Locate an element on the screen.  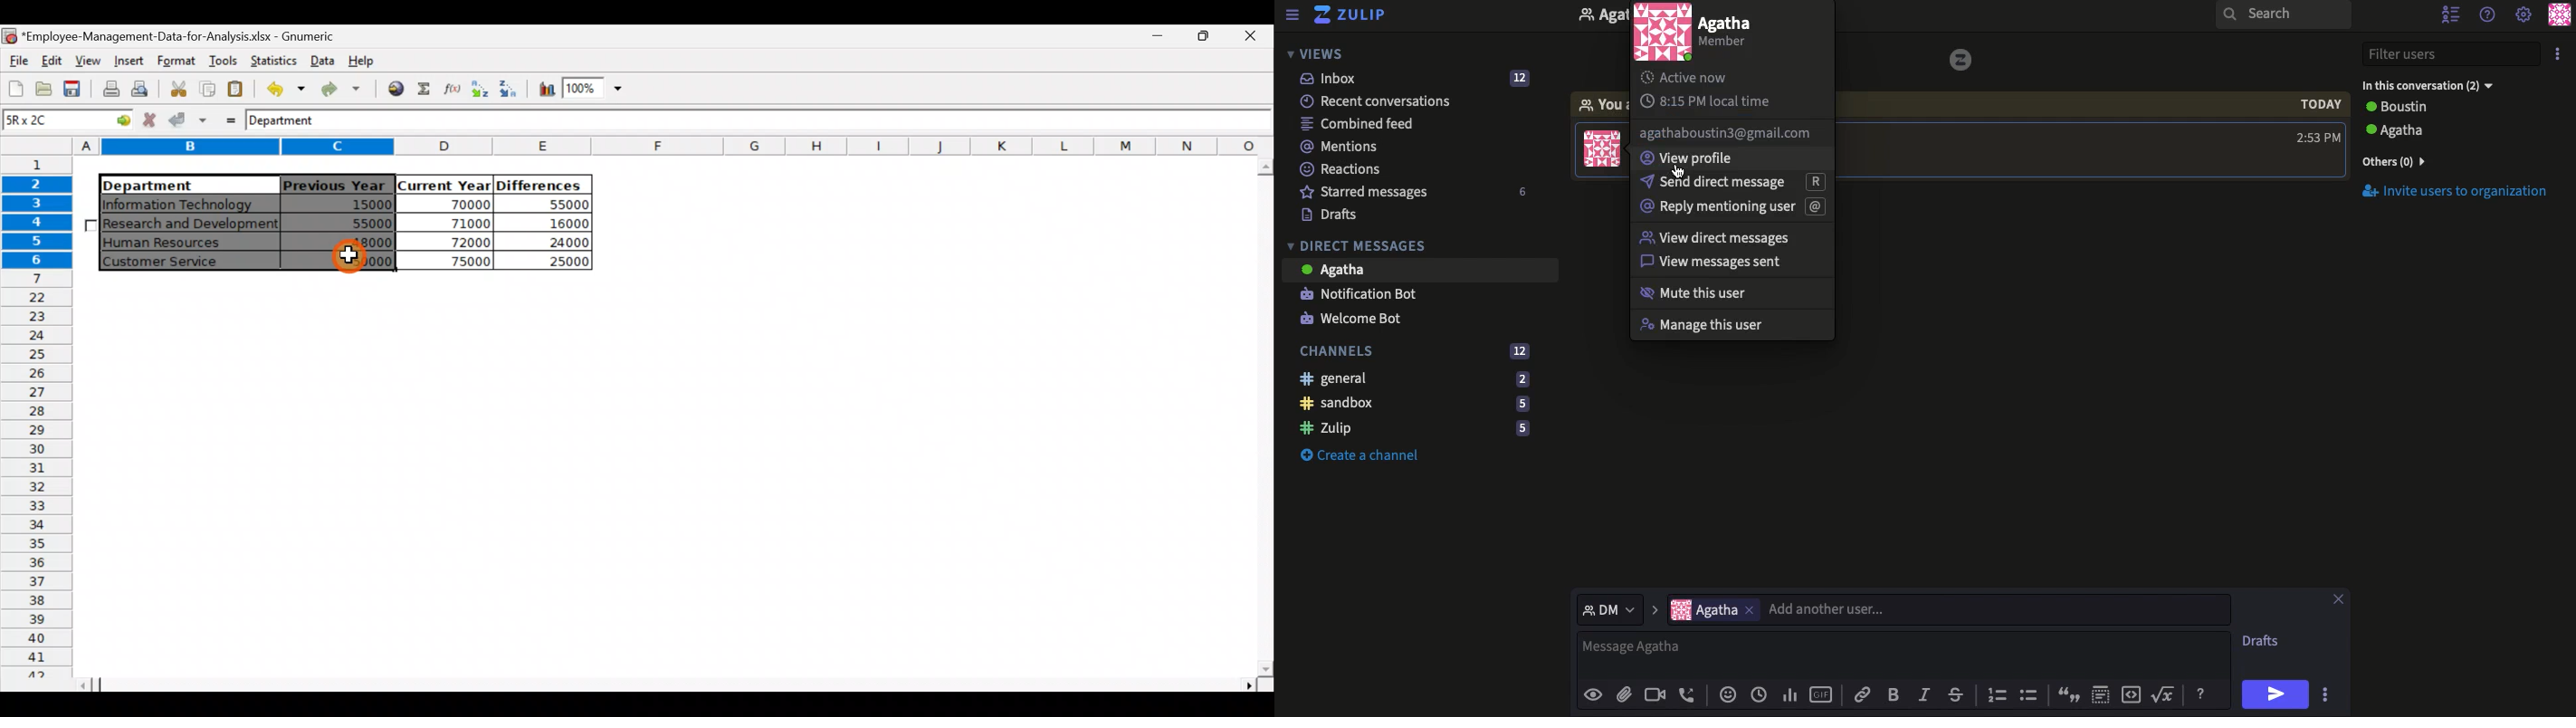
Zulip is located at coordinates (1358, 18).